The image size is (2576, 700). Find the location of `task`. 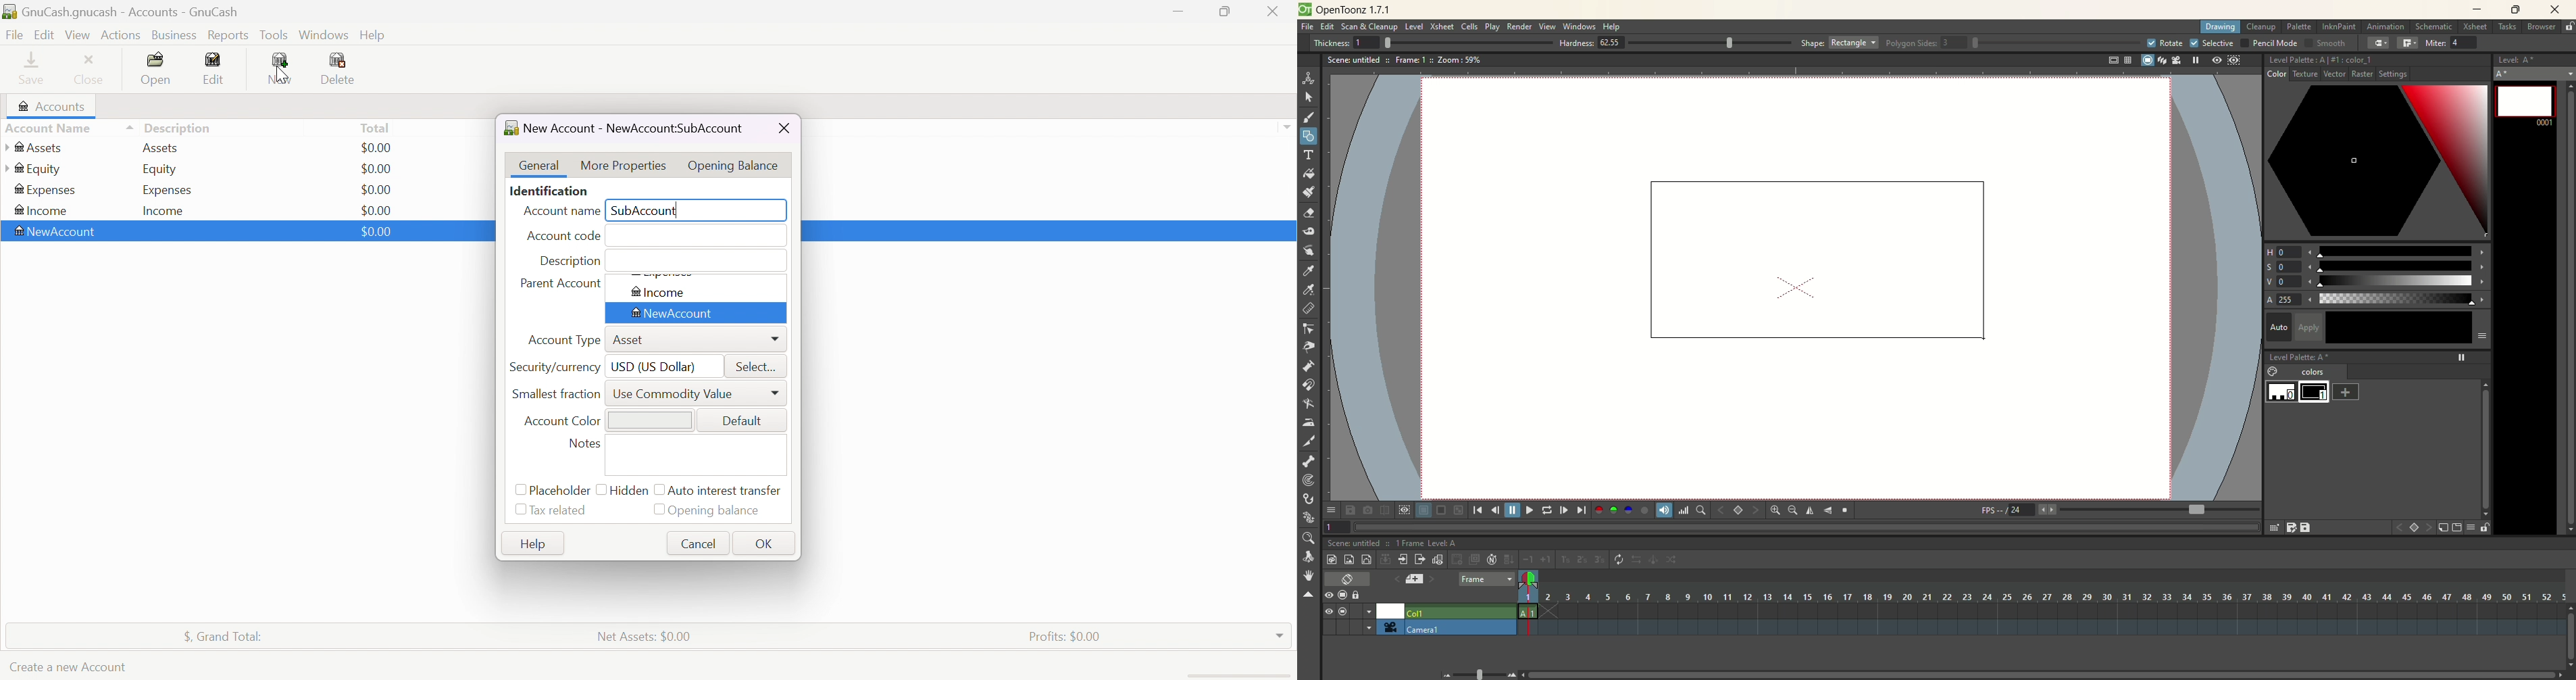

task is located at coordinates (2506, 29).